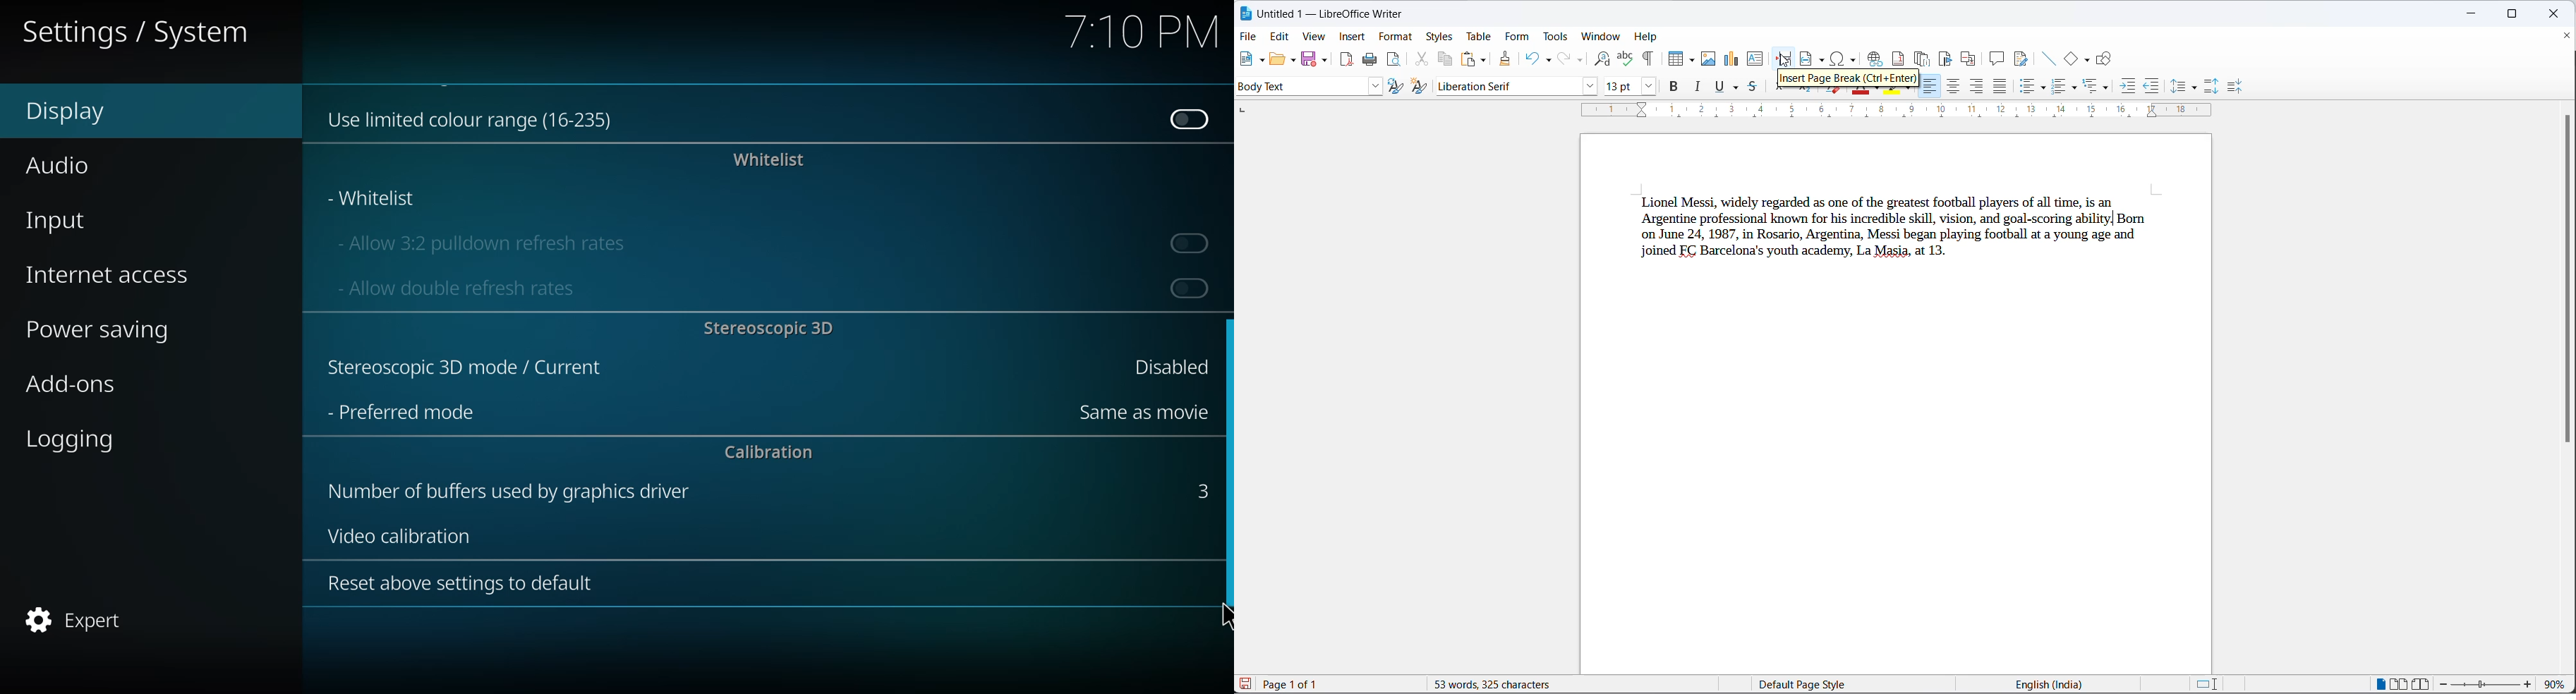 The width and height of the screenshot is (2576, 700). What do you see at coordinates (1600, 35) in the screenshot?
I see `window` at bounding box center [1600, 35].